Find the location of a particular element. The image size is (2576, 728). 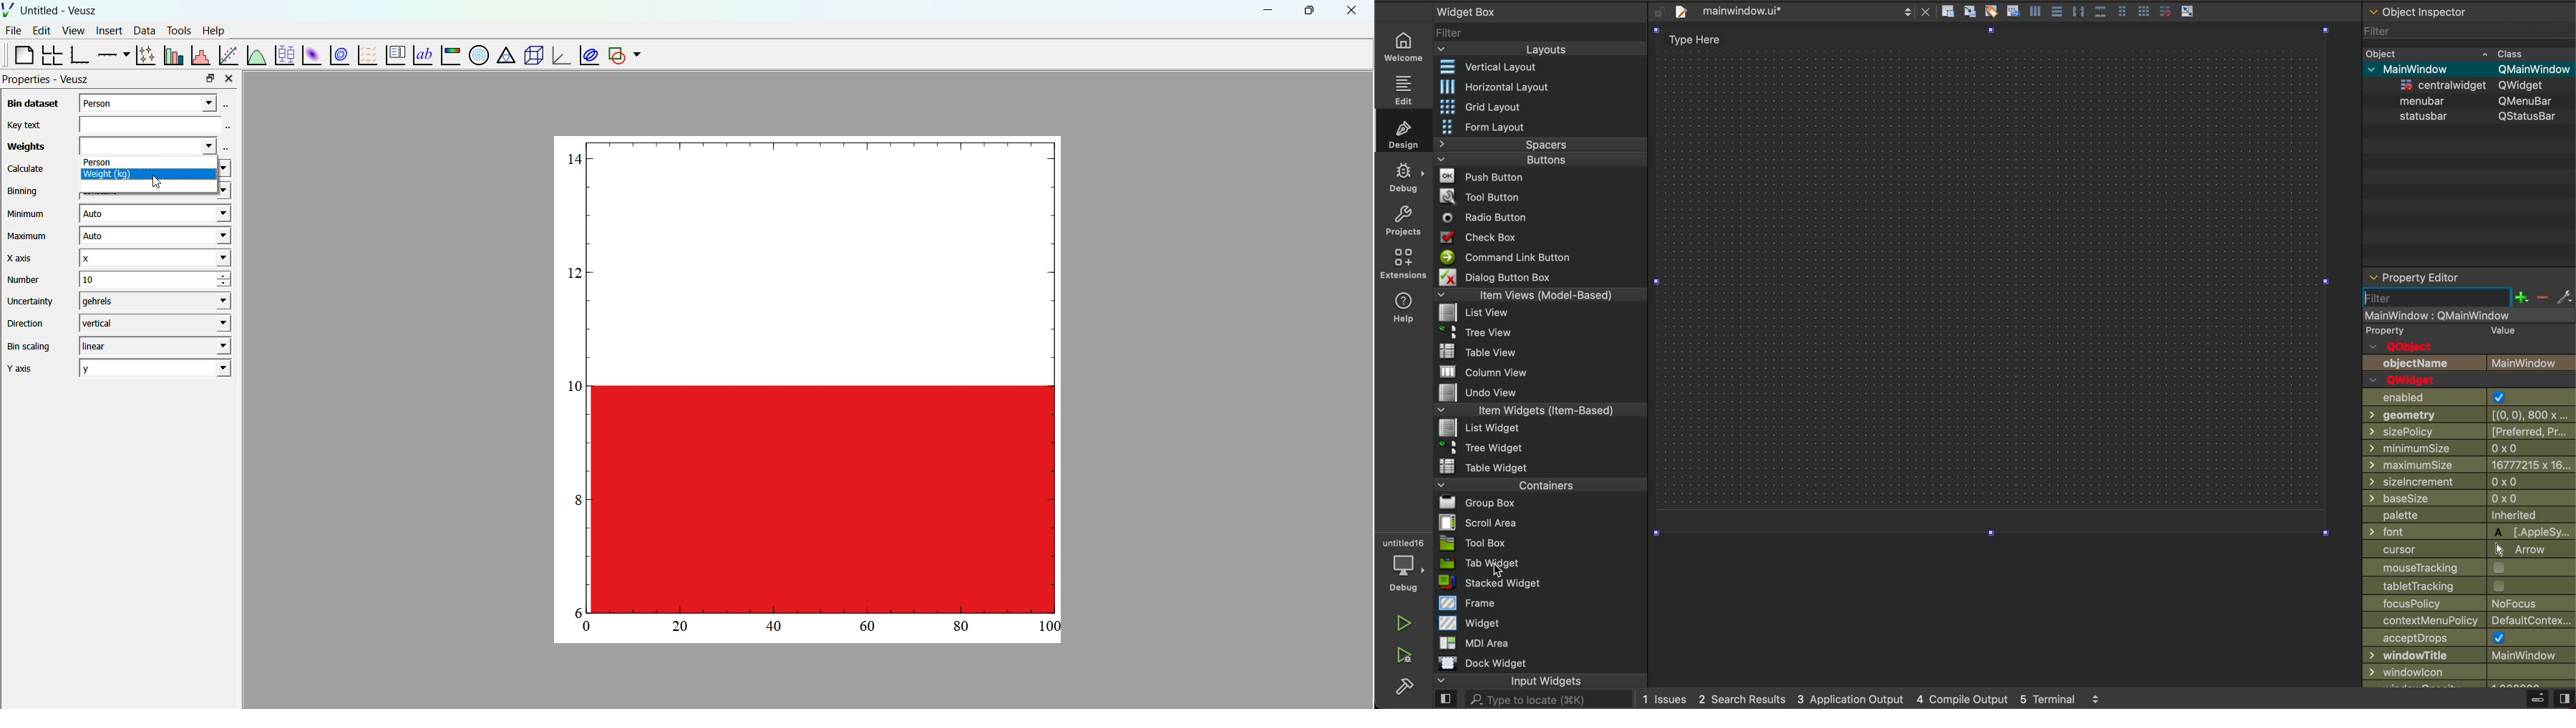

Check Box is located at coordinates (1480, 235).